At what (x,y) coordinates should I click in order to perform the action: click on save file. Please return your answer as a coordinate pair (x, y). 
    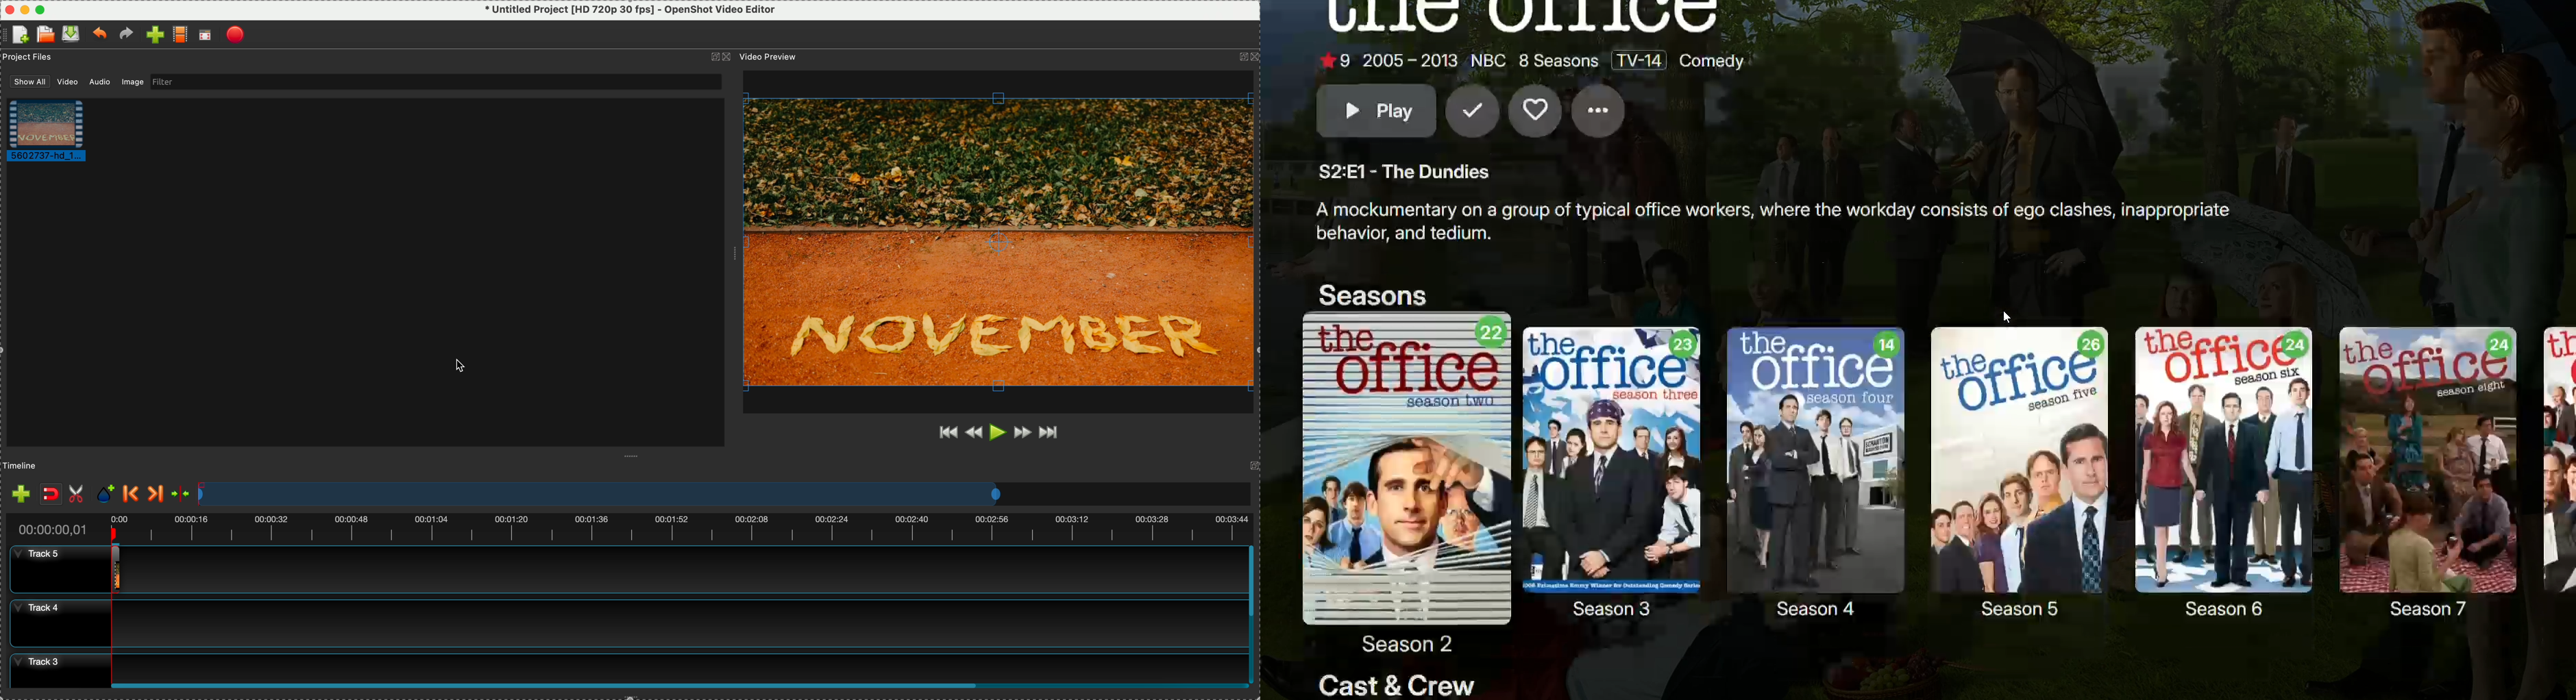
    Looking at the image, I should click on (72, 33).